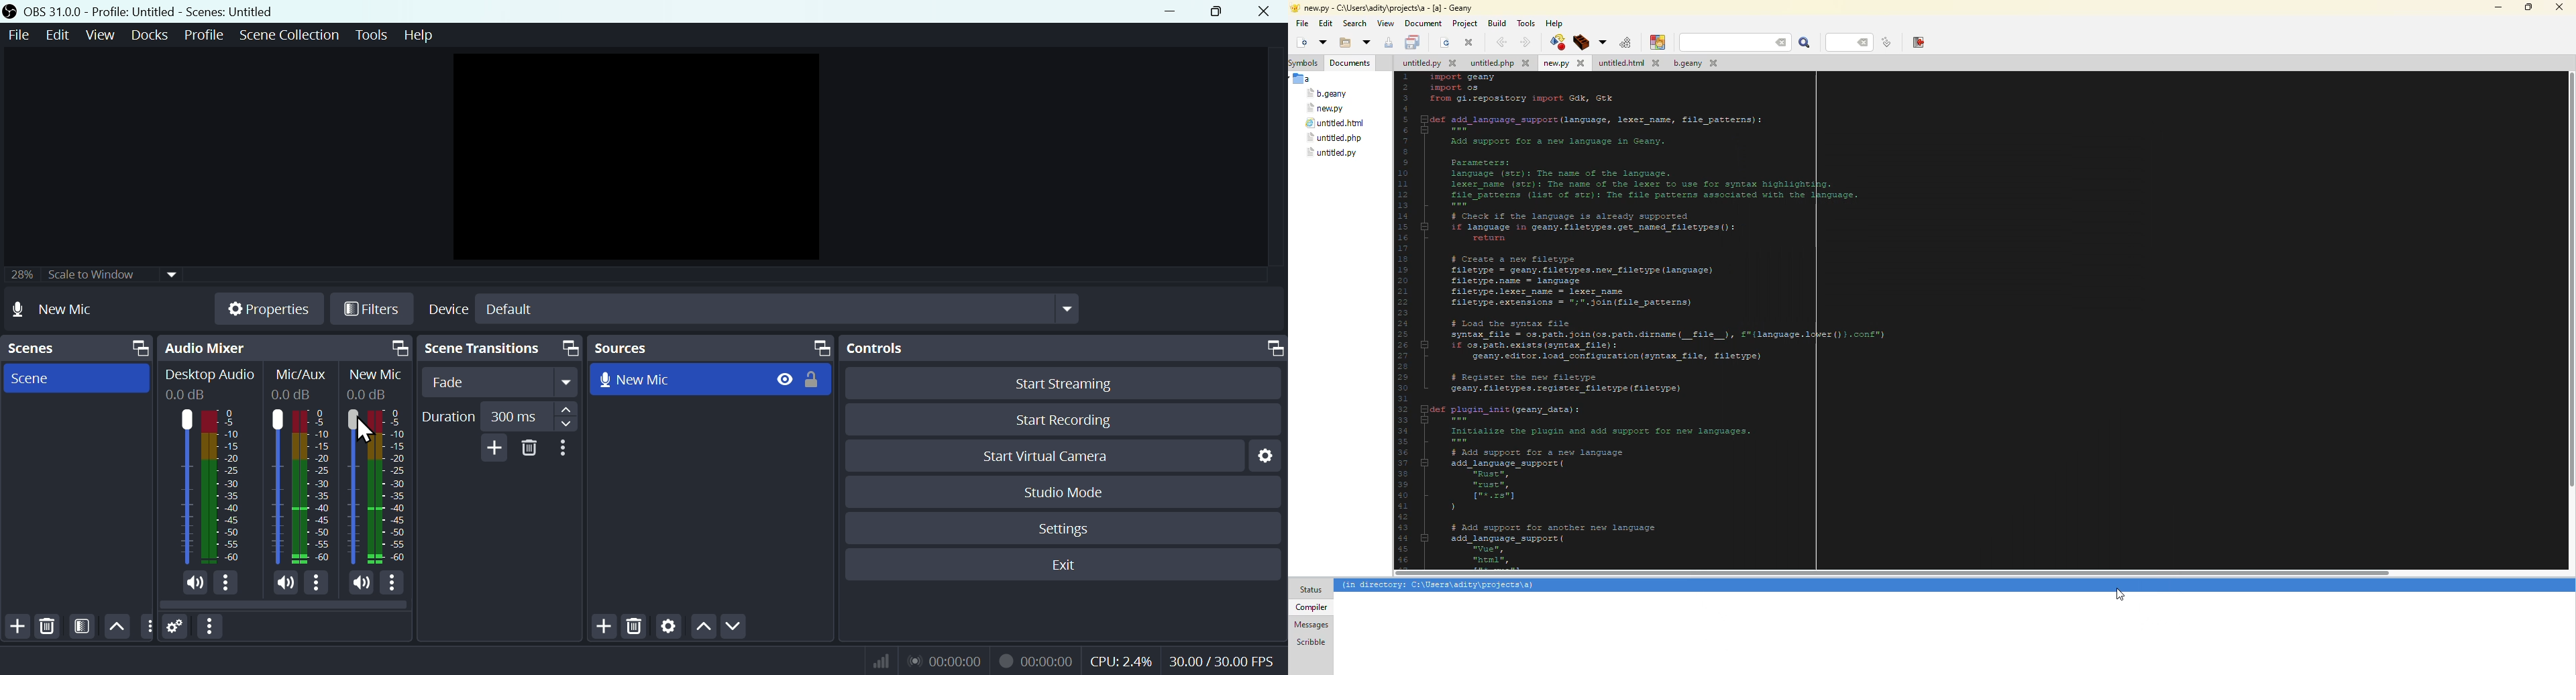 The height and width of the screenshot is (700, 2576). I want to click on Cursor, so click(367, 431).